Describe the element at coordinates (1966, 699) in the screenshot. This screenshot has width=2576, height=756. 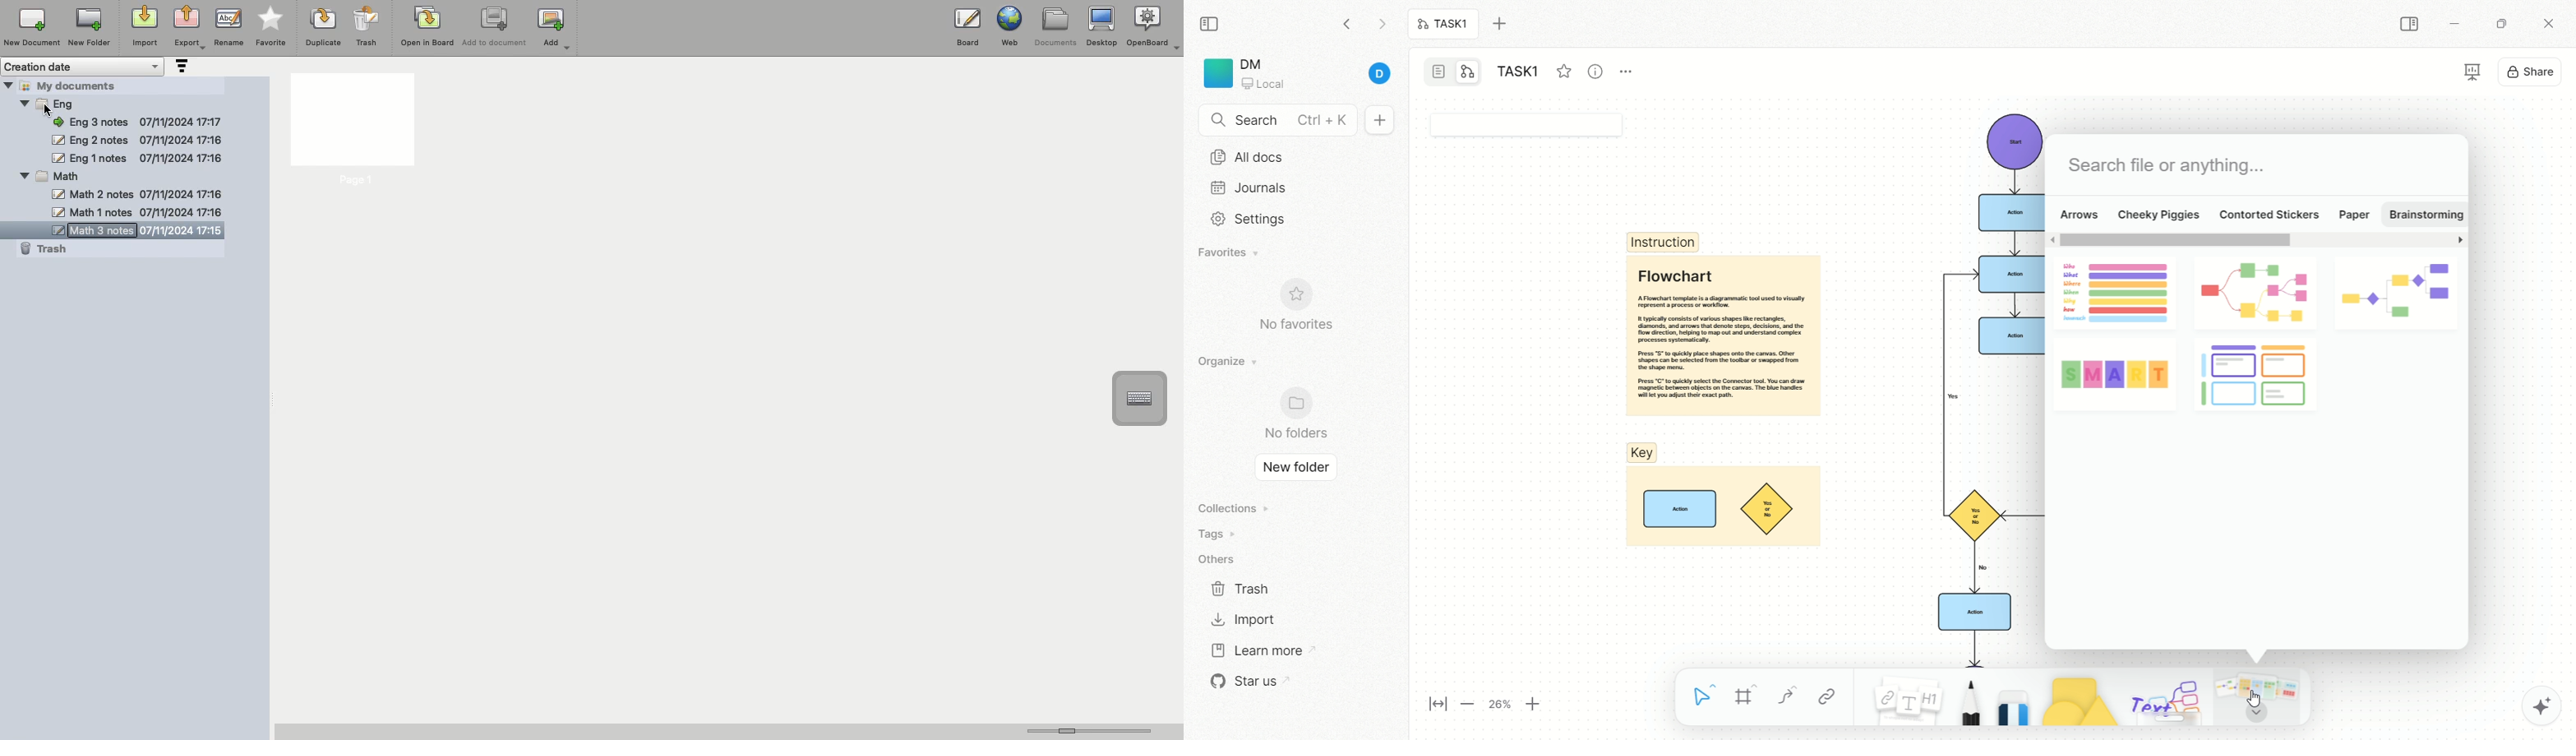
I see `pencil` at that location.